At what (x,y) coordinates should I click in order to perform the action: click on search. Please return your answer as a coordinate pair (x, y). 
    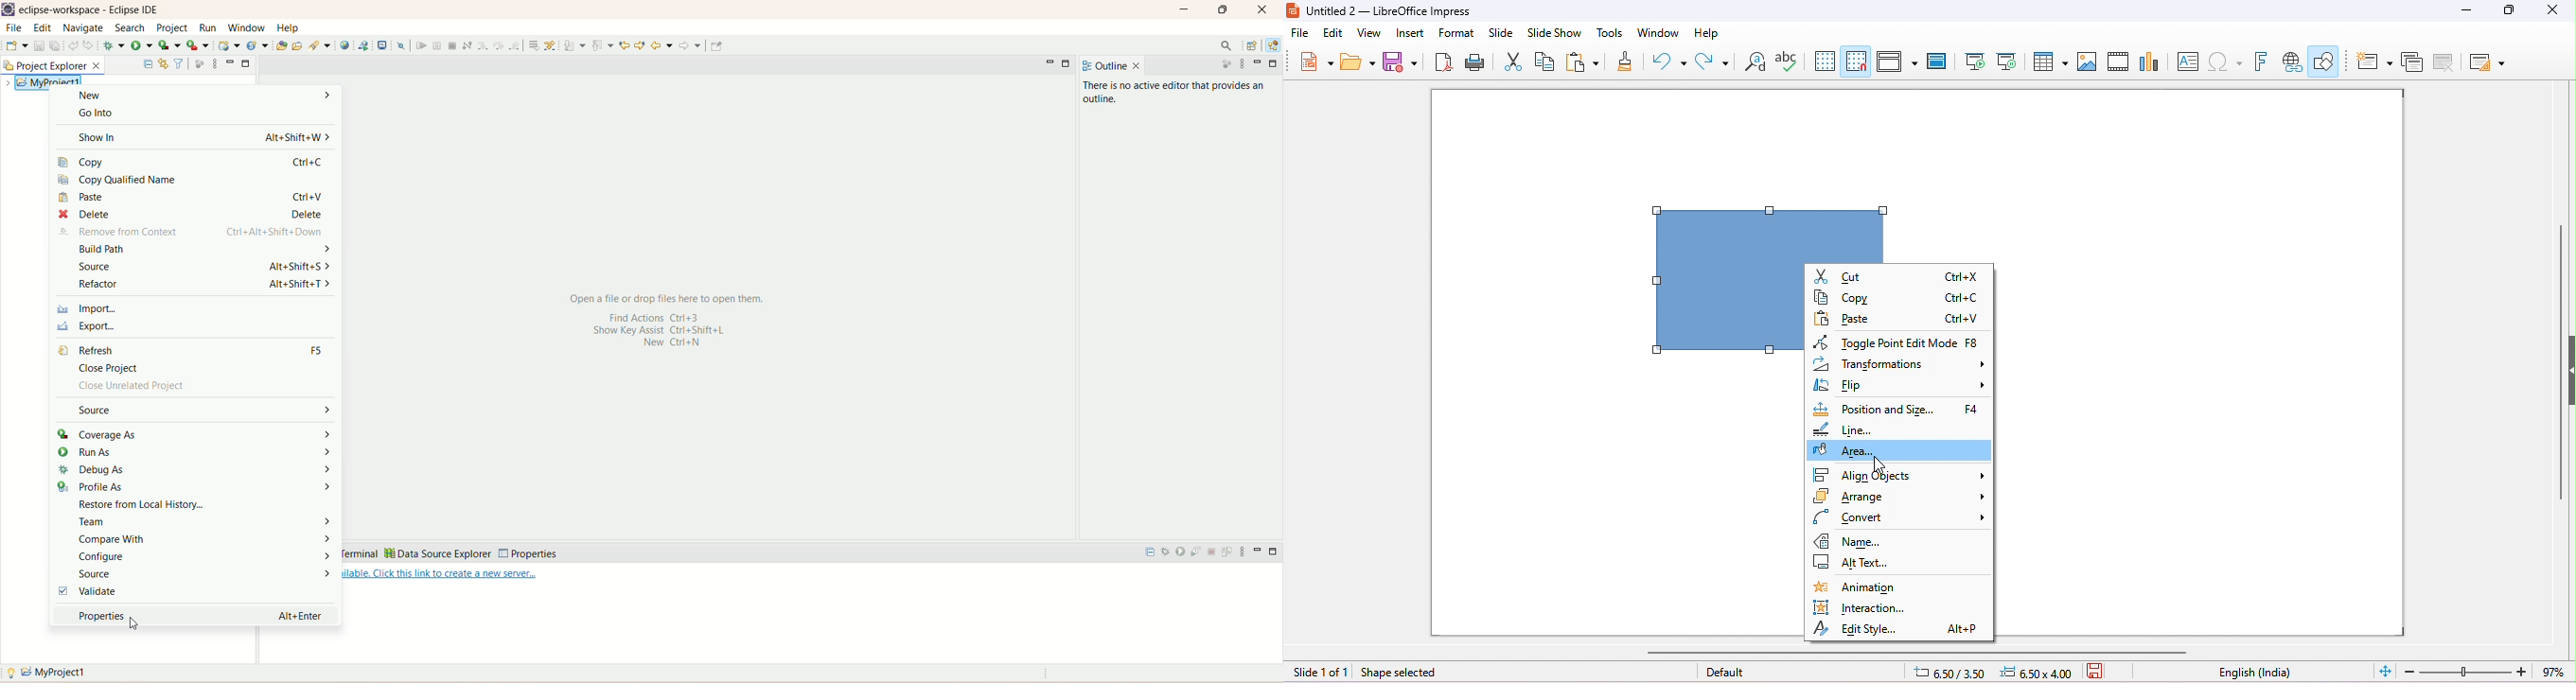
    Looking at the image, I should click on (1225, 45).